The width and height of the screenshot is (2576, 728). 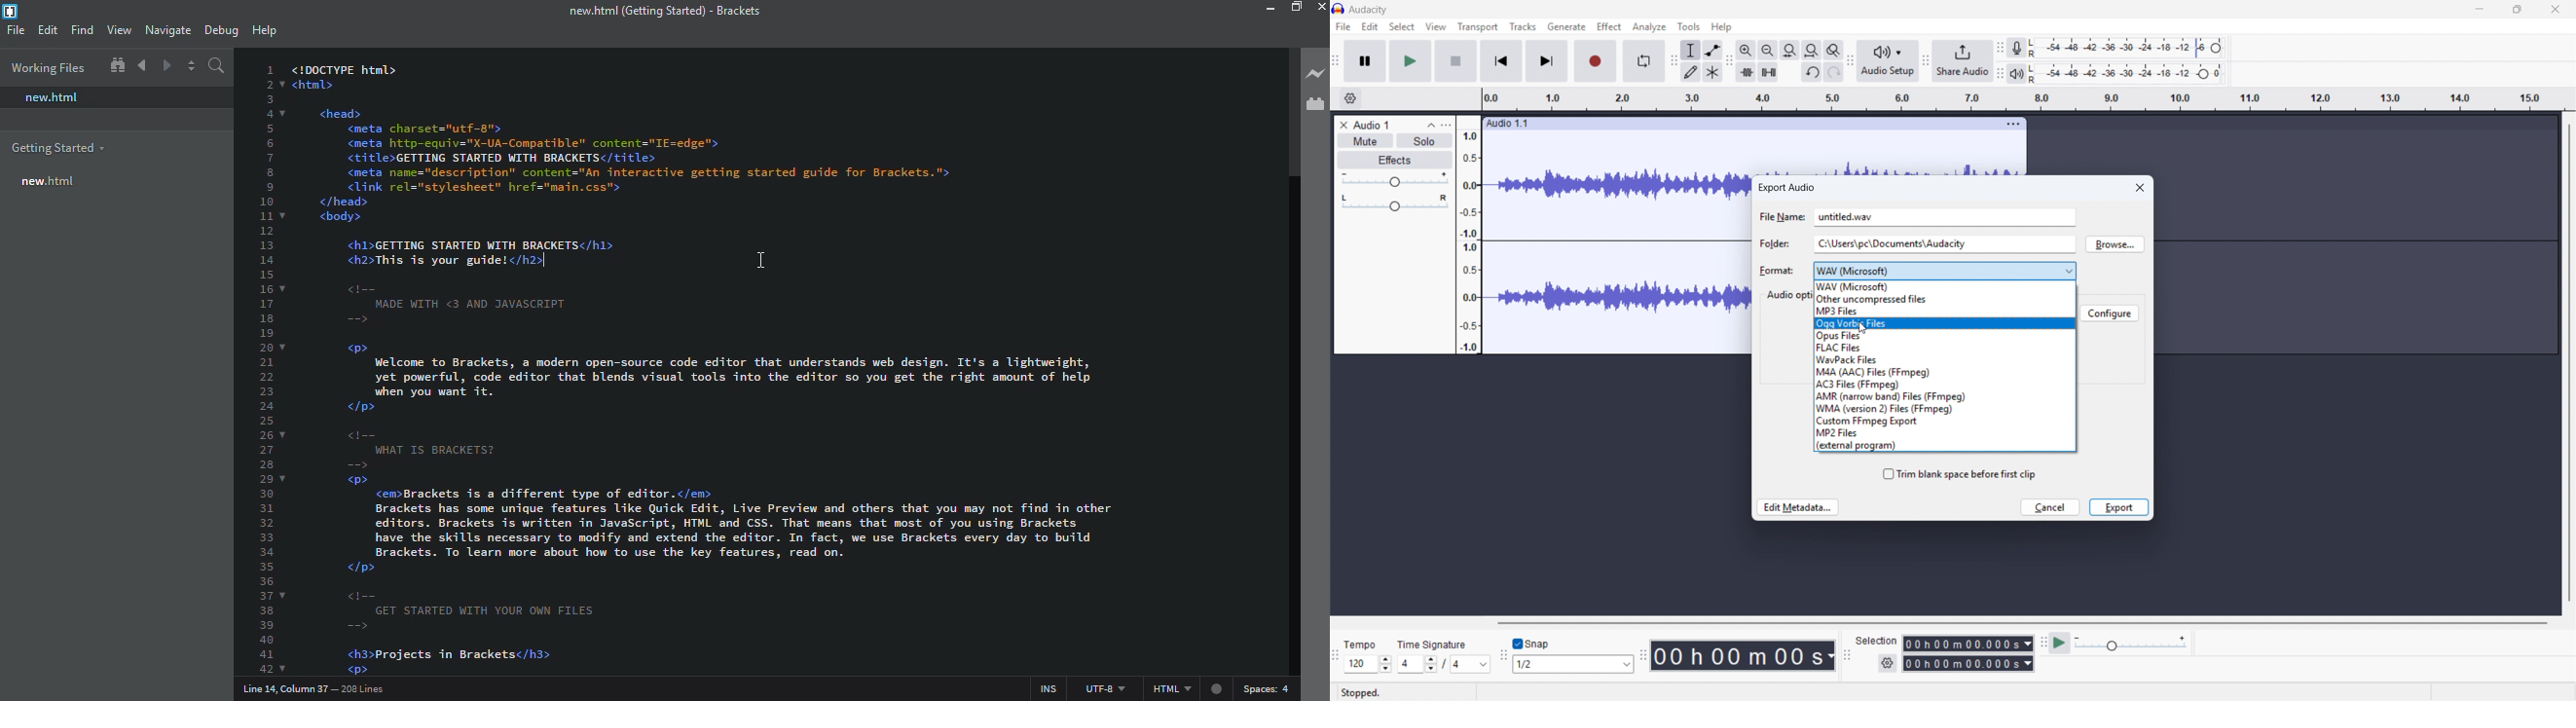 I want to click on Selection start time , so click(x=1967, y=643).